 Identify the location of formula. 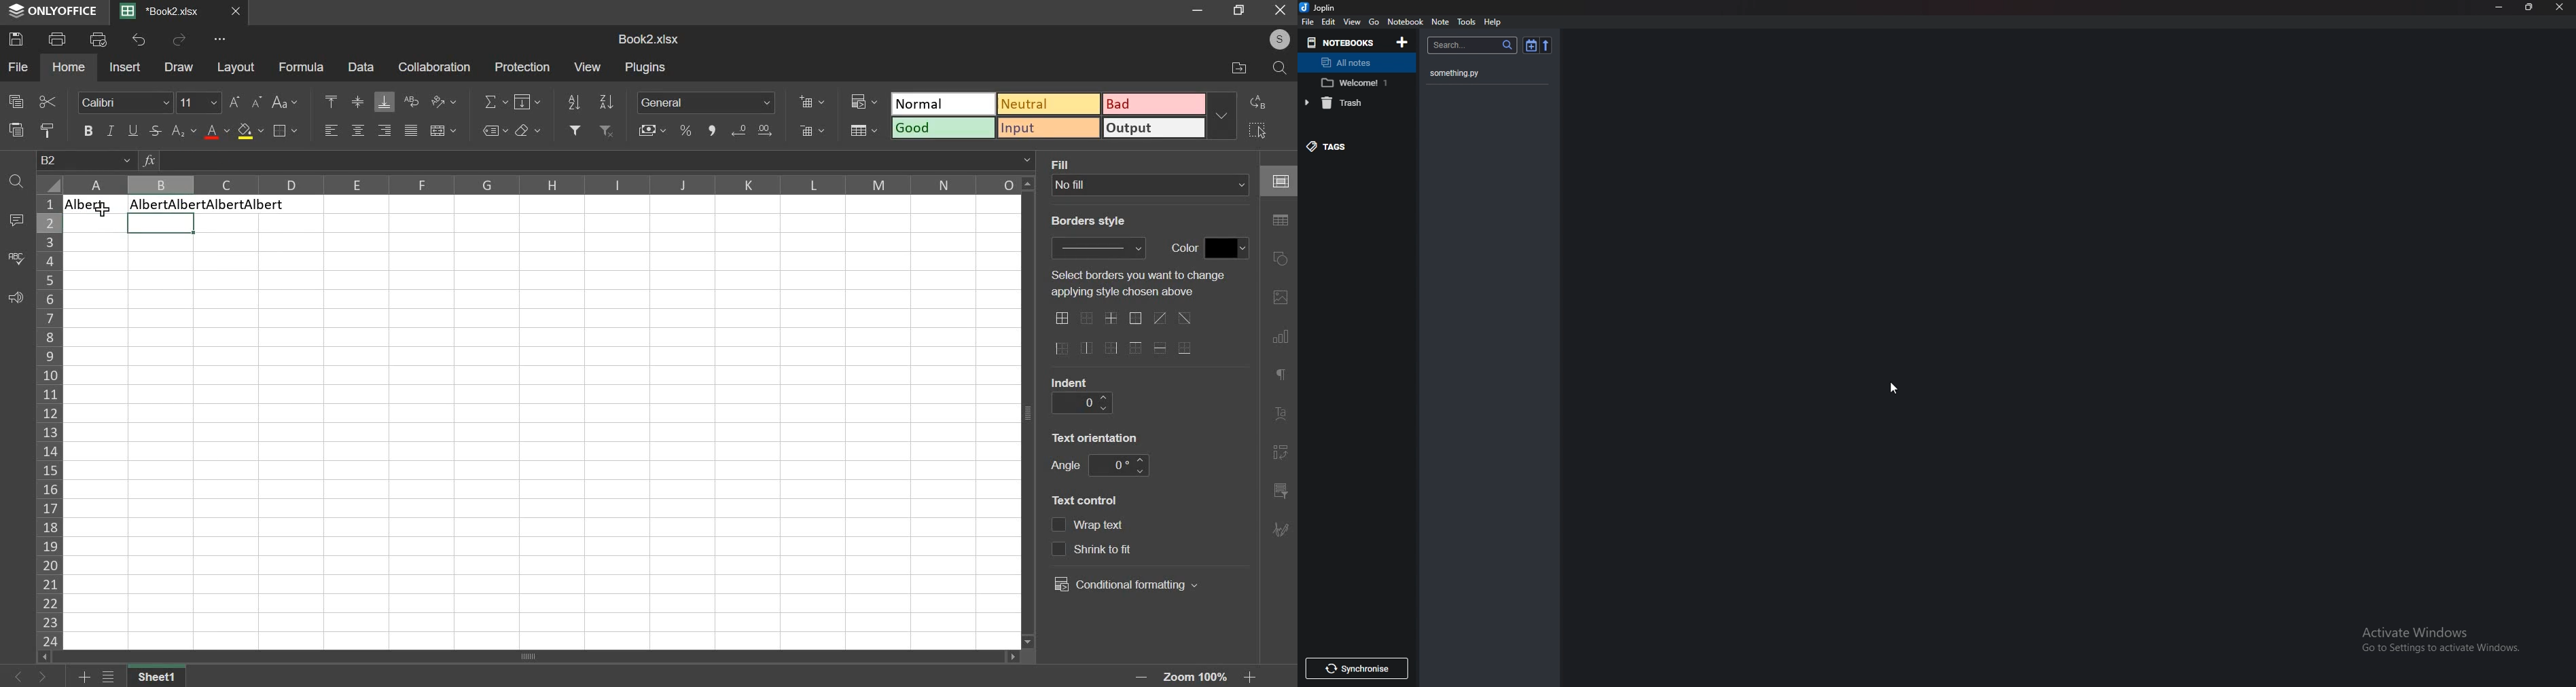
(302, 67).